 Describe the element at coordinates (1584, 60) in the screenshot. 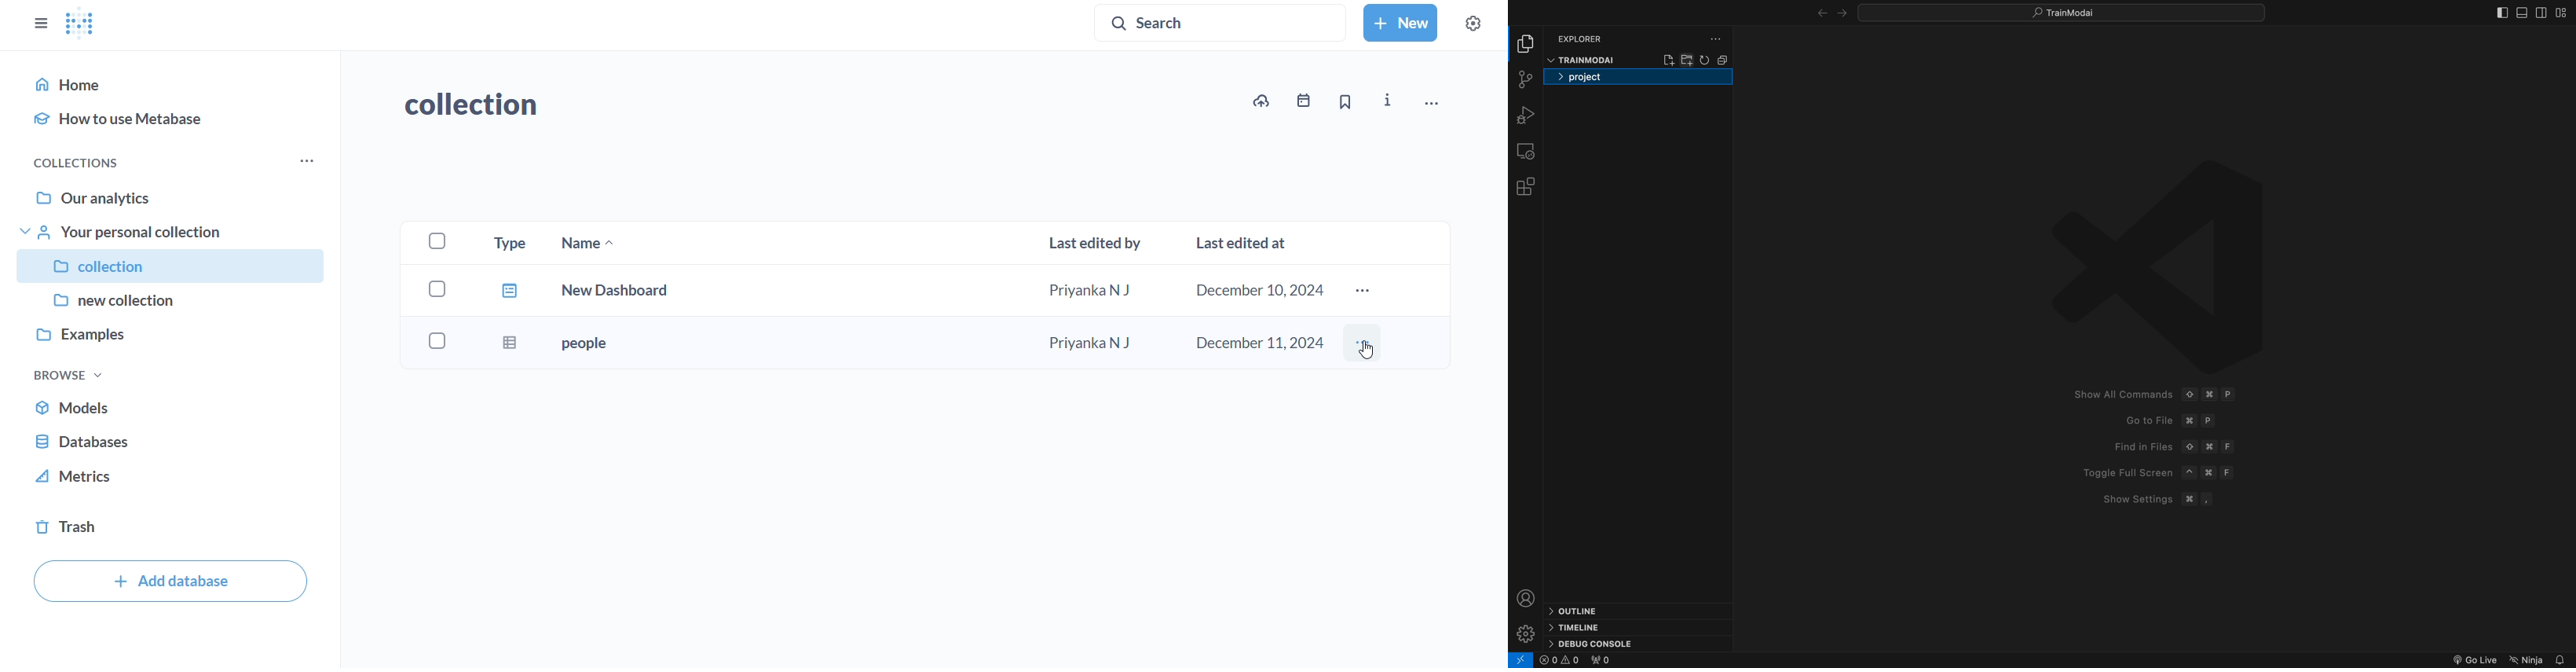

I see `trainmqdi` at that location.